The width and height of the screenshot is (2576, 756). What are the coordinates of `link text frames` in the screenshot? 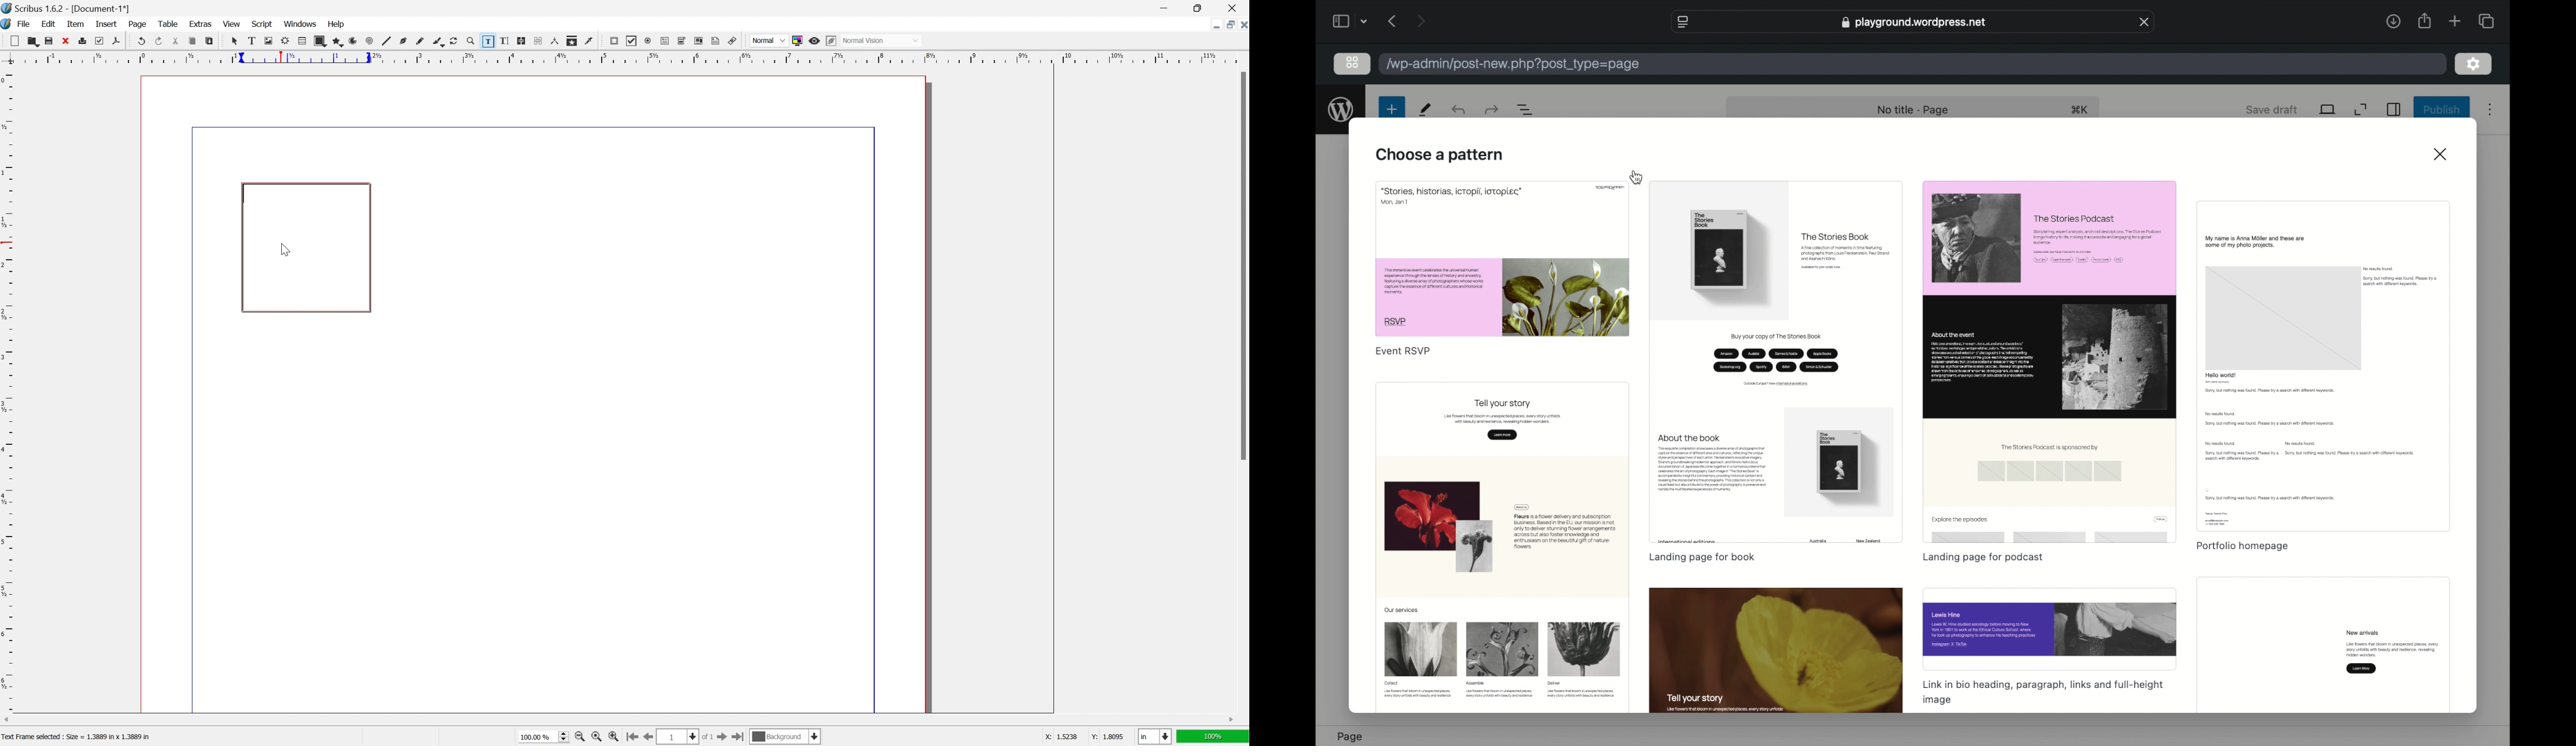 It's located at (521, 40).